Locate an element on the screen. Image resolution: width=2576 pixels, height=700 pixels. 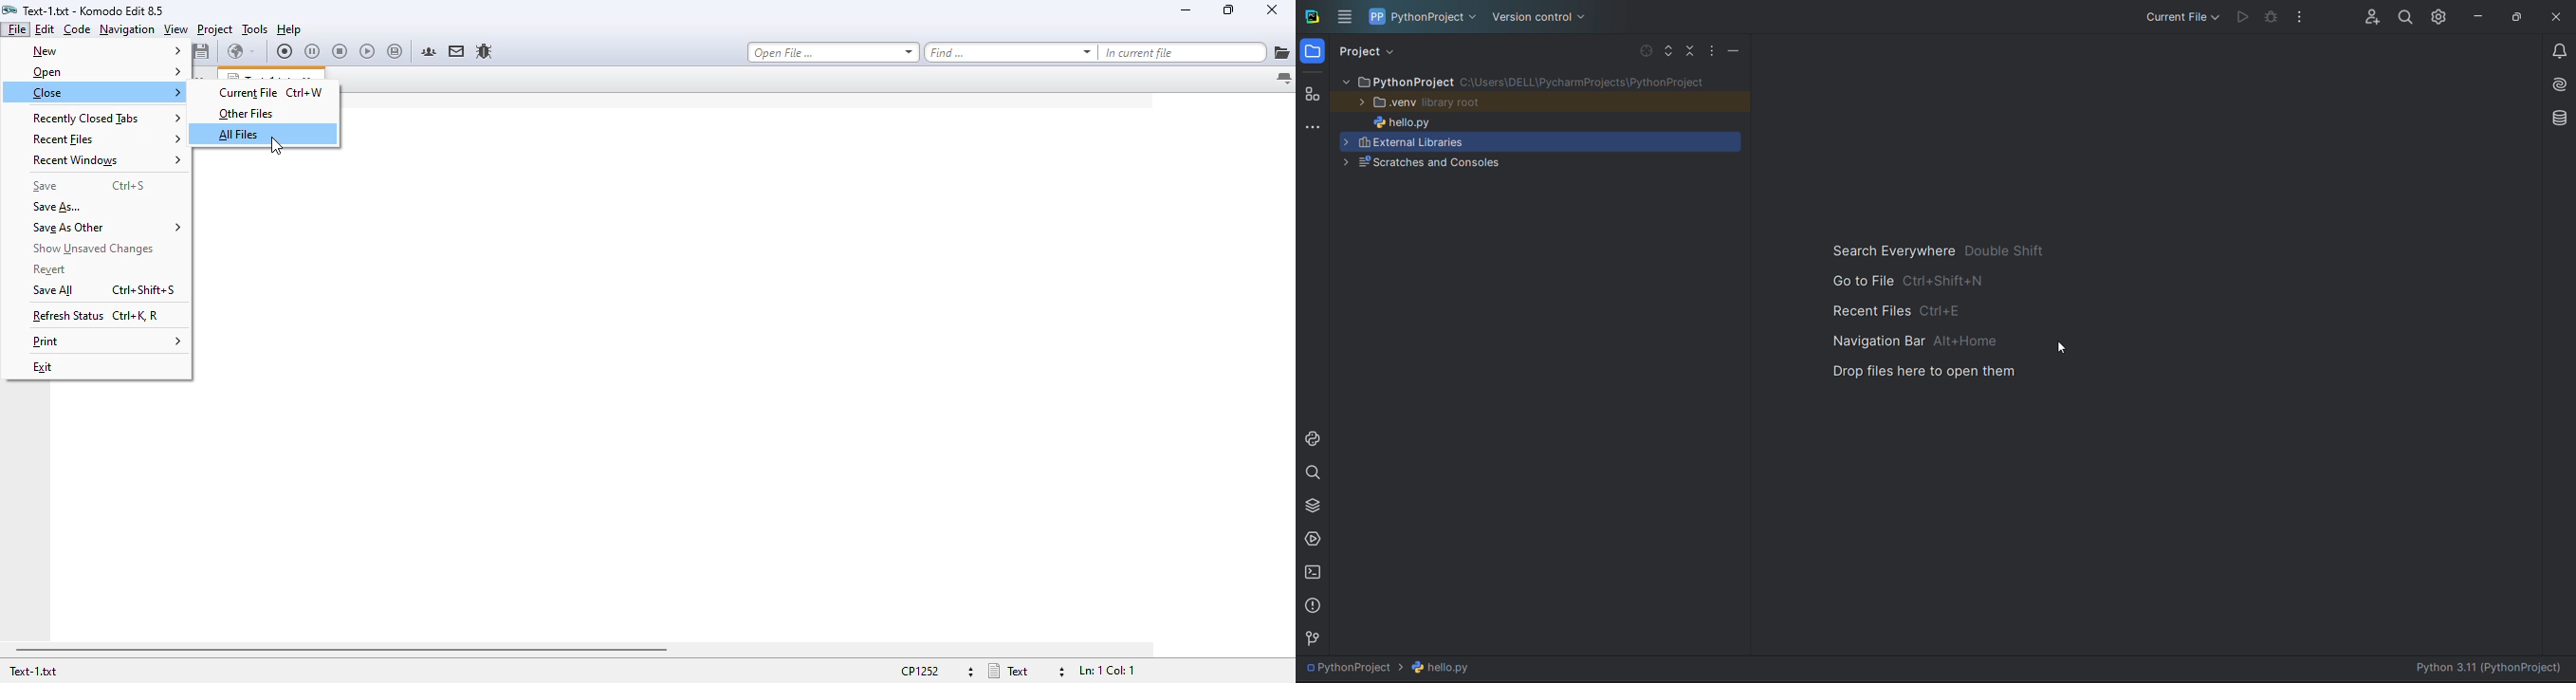
Go to File Ctrl+Shift+N is located at coordinates (1893, 278).